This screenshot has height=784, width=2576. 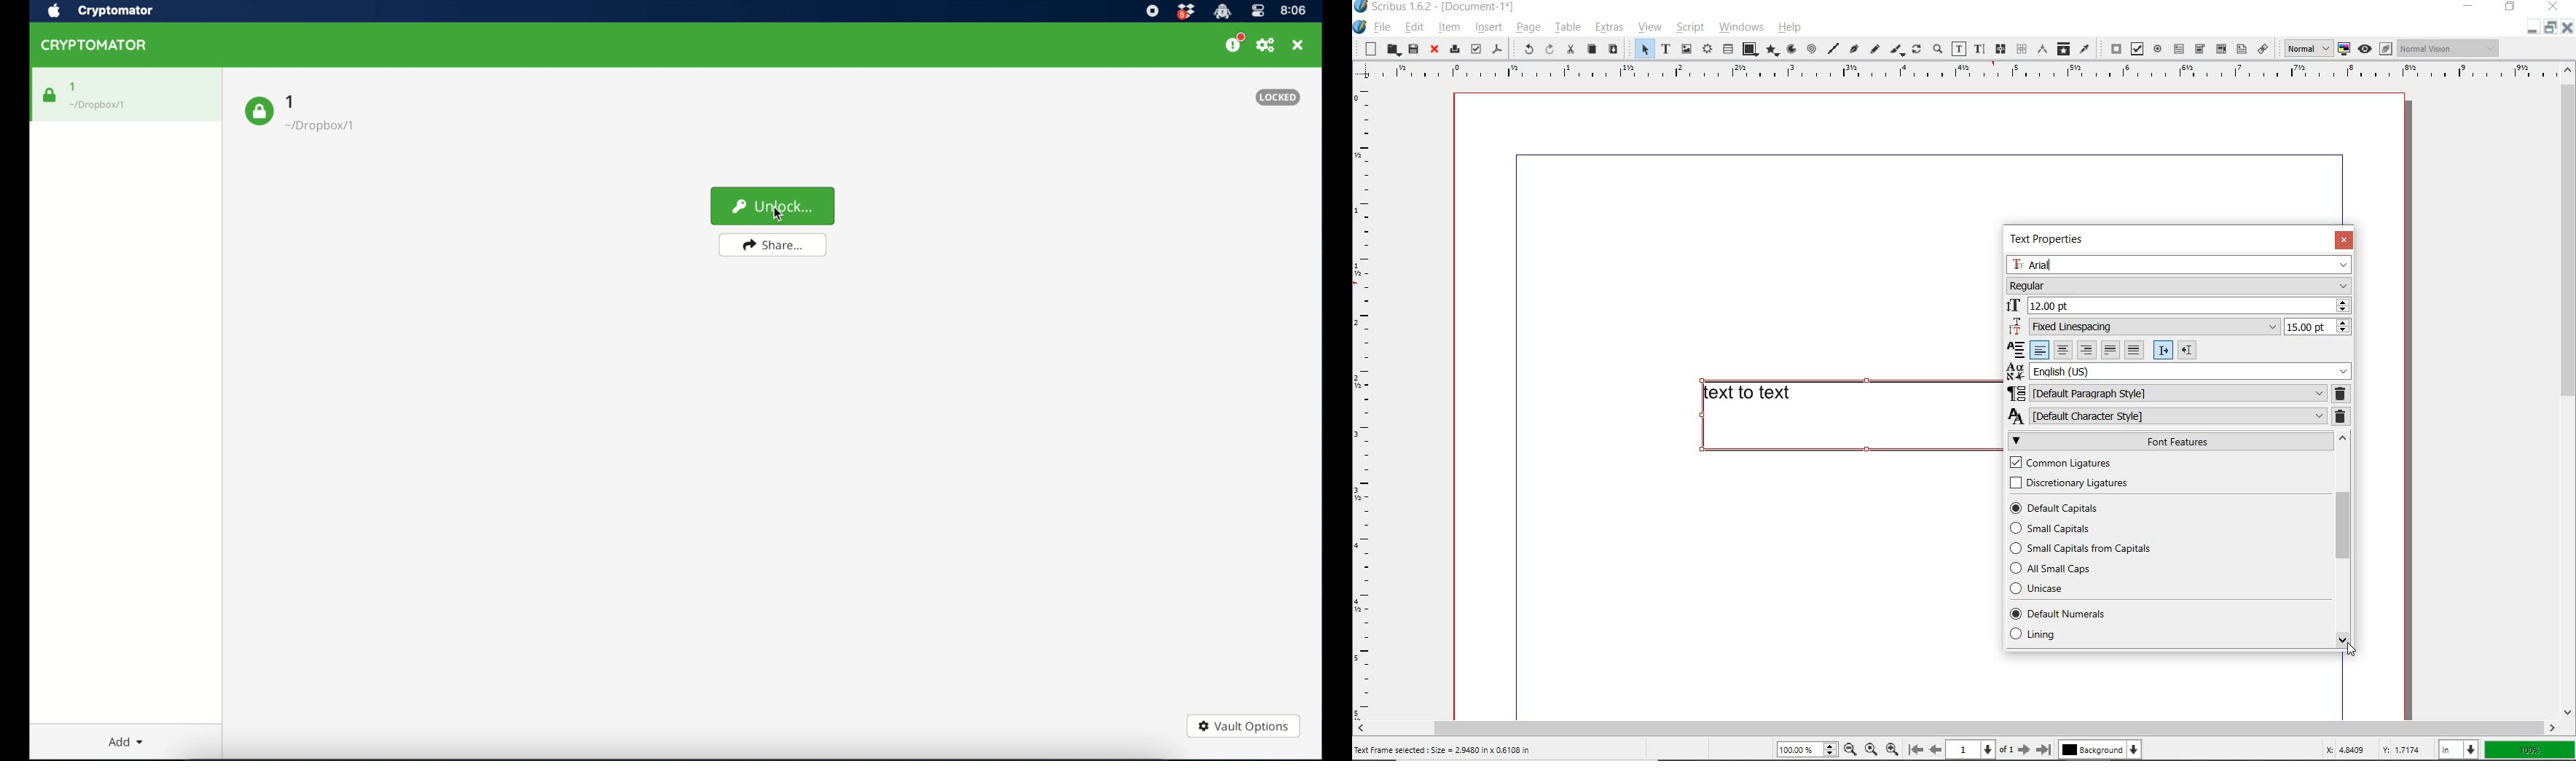 I want to click on apple icon, so click(x=54, y=11).